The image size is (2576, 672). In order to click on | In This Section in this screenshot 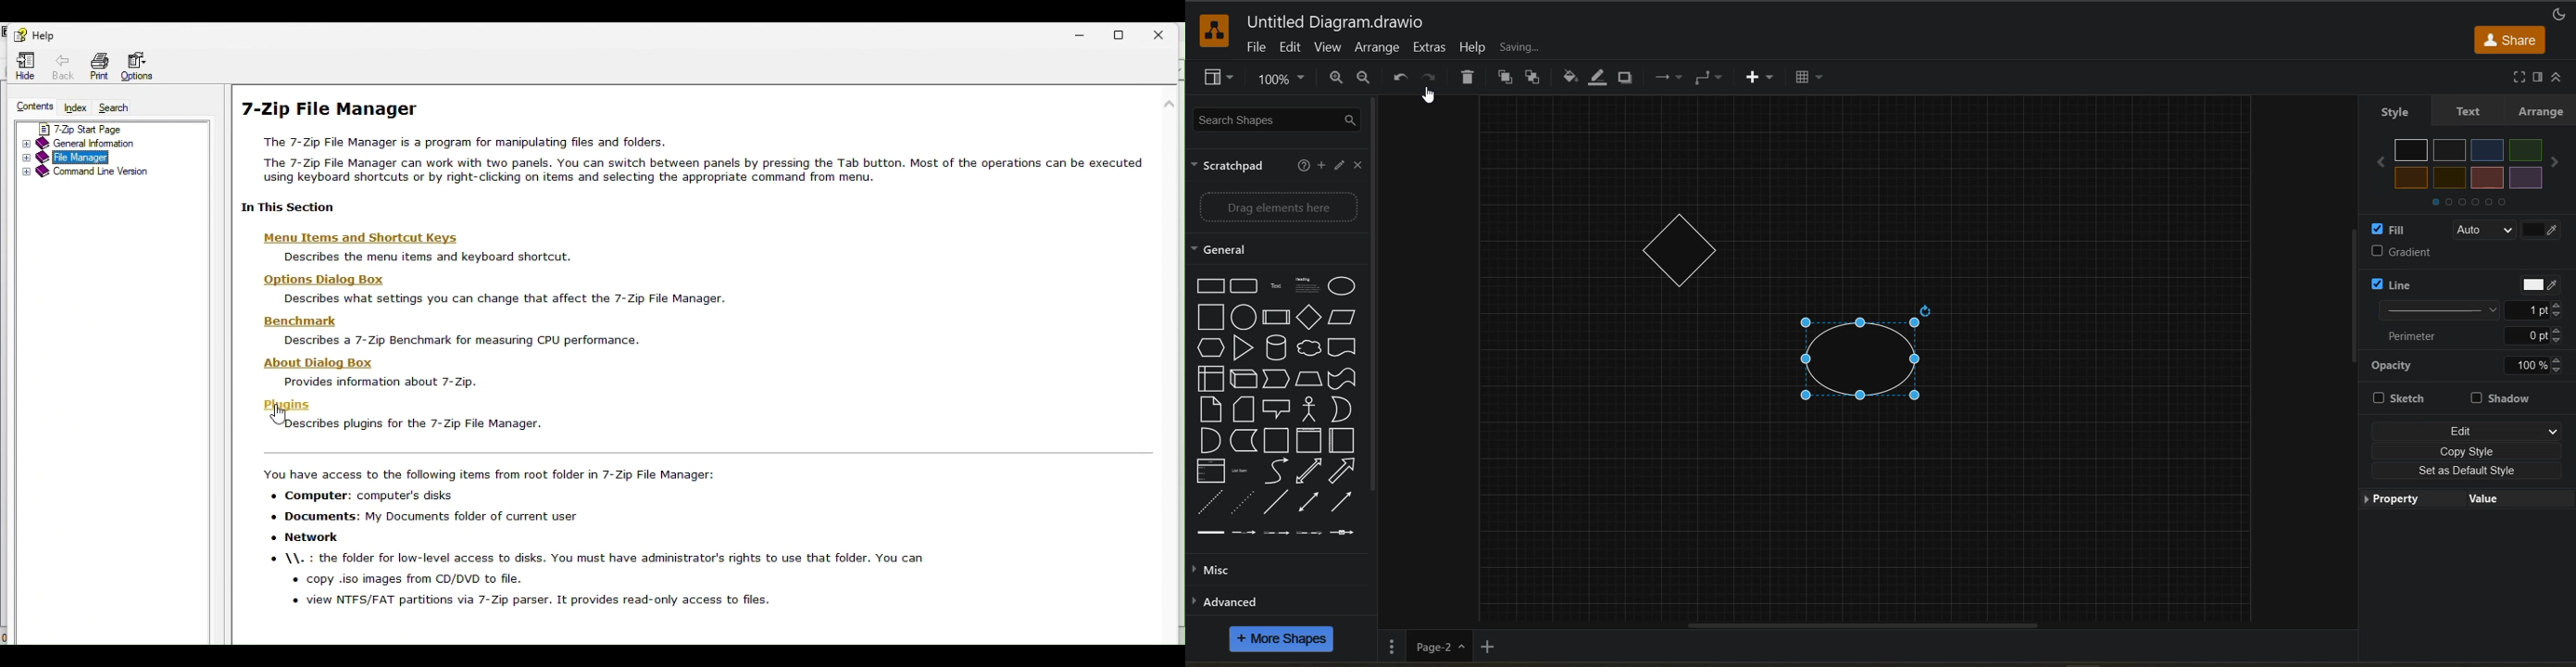, I will do `click(284, 207)`.